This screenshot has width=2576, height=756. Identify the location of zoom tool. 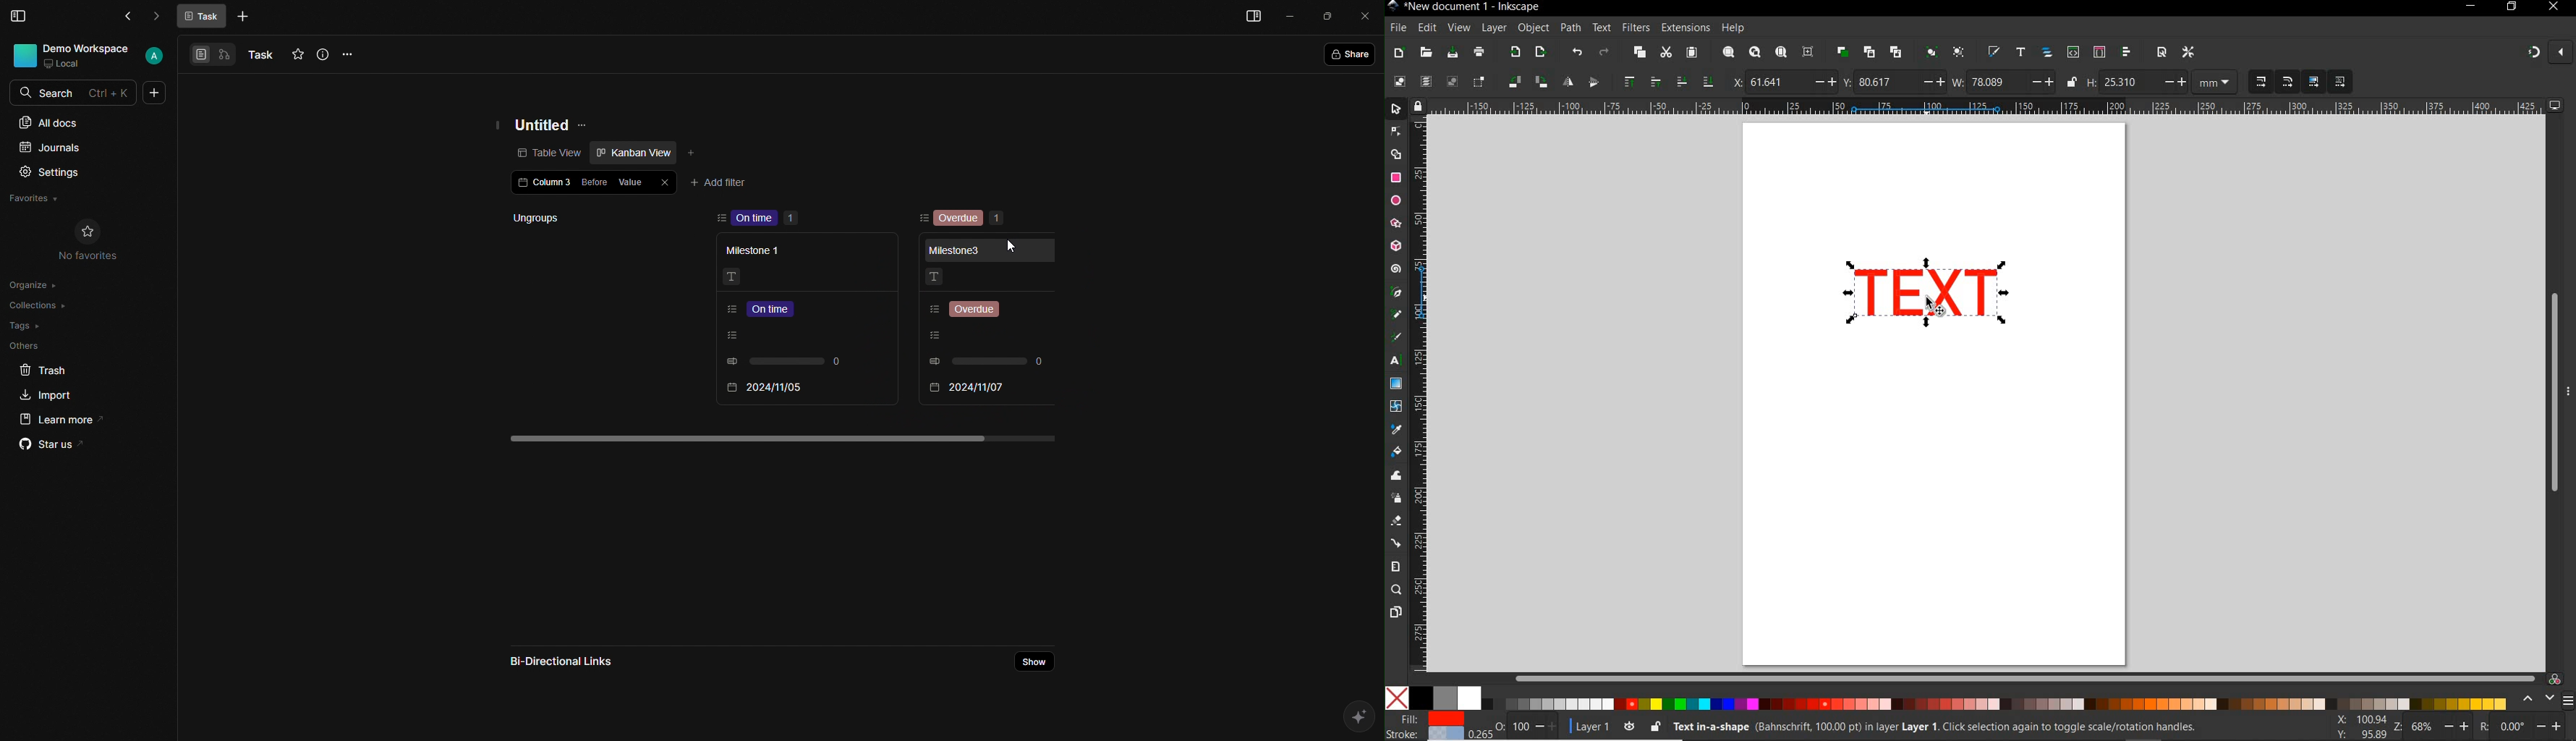
(1396, 591).